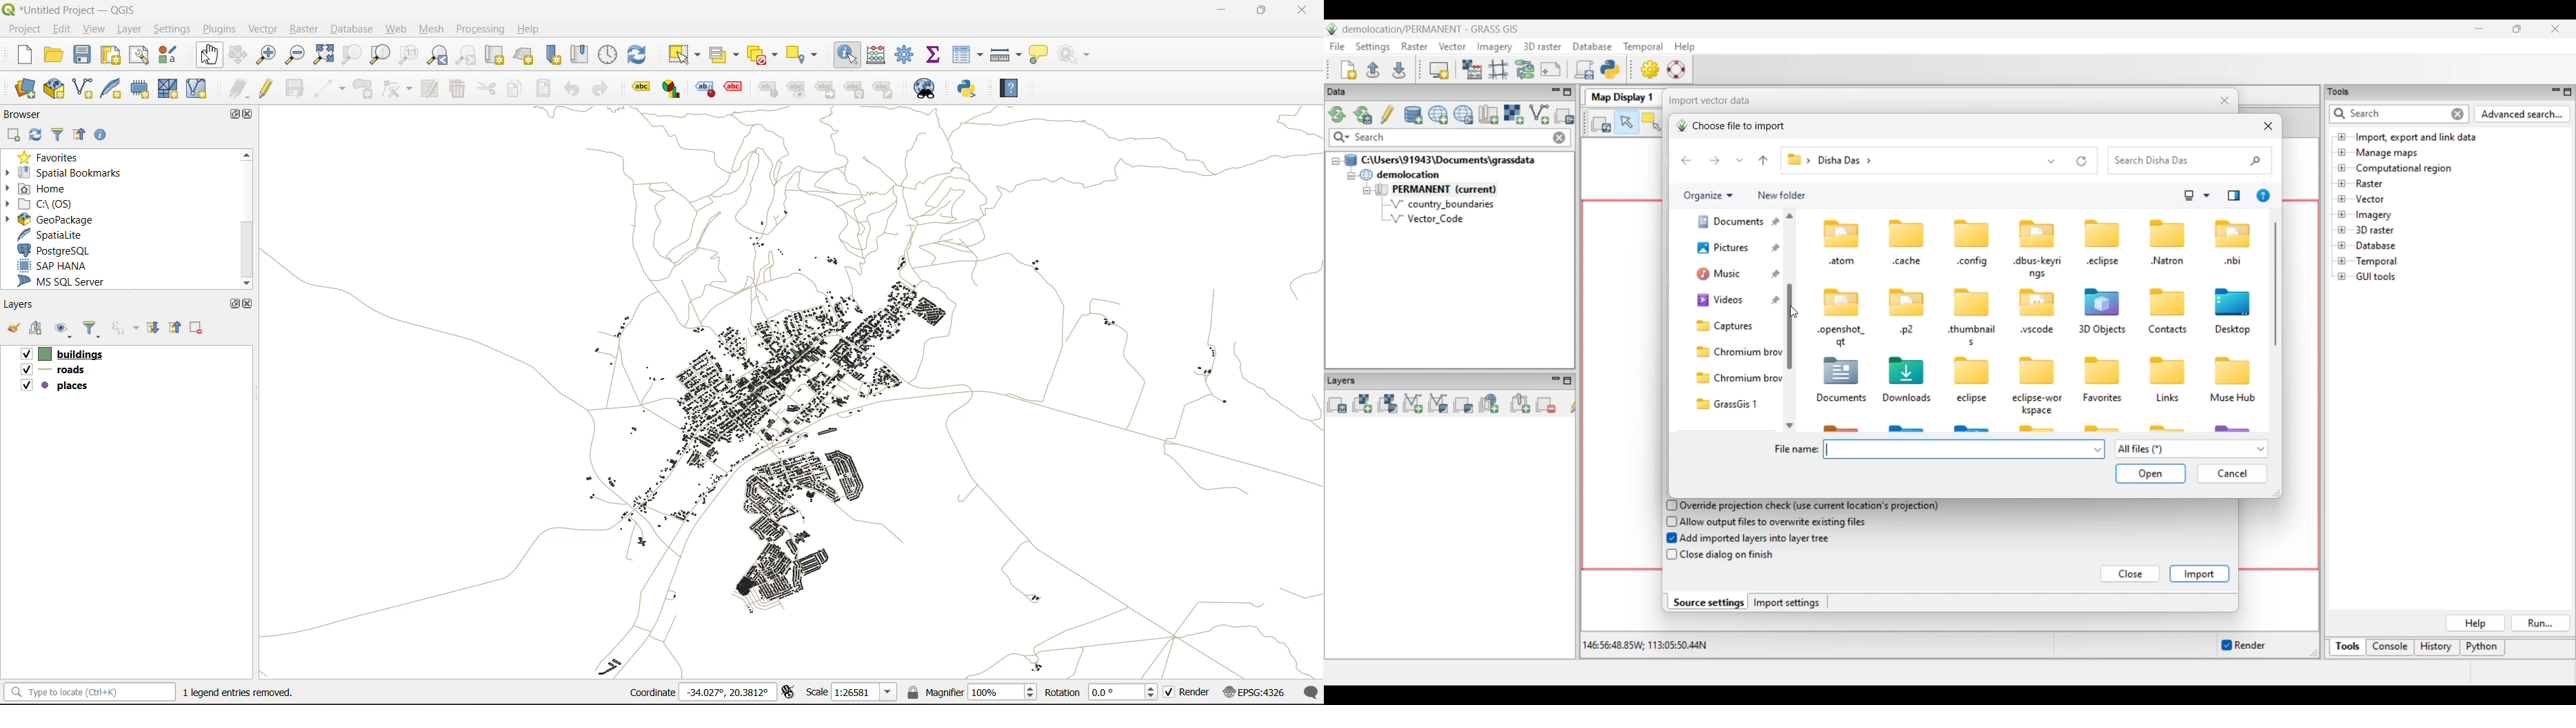  I want to click on open data source manager, so click(26, 88).